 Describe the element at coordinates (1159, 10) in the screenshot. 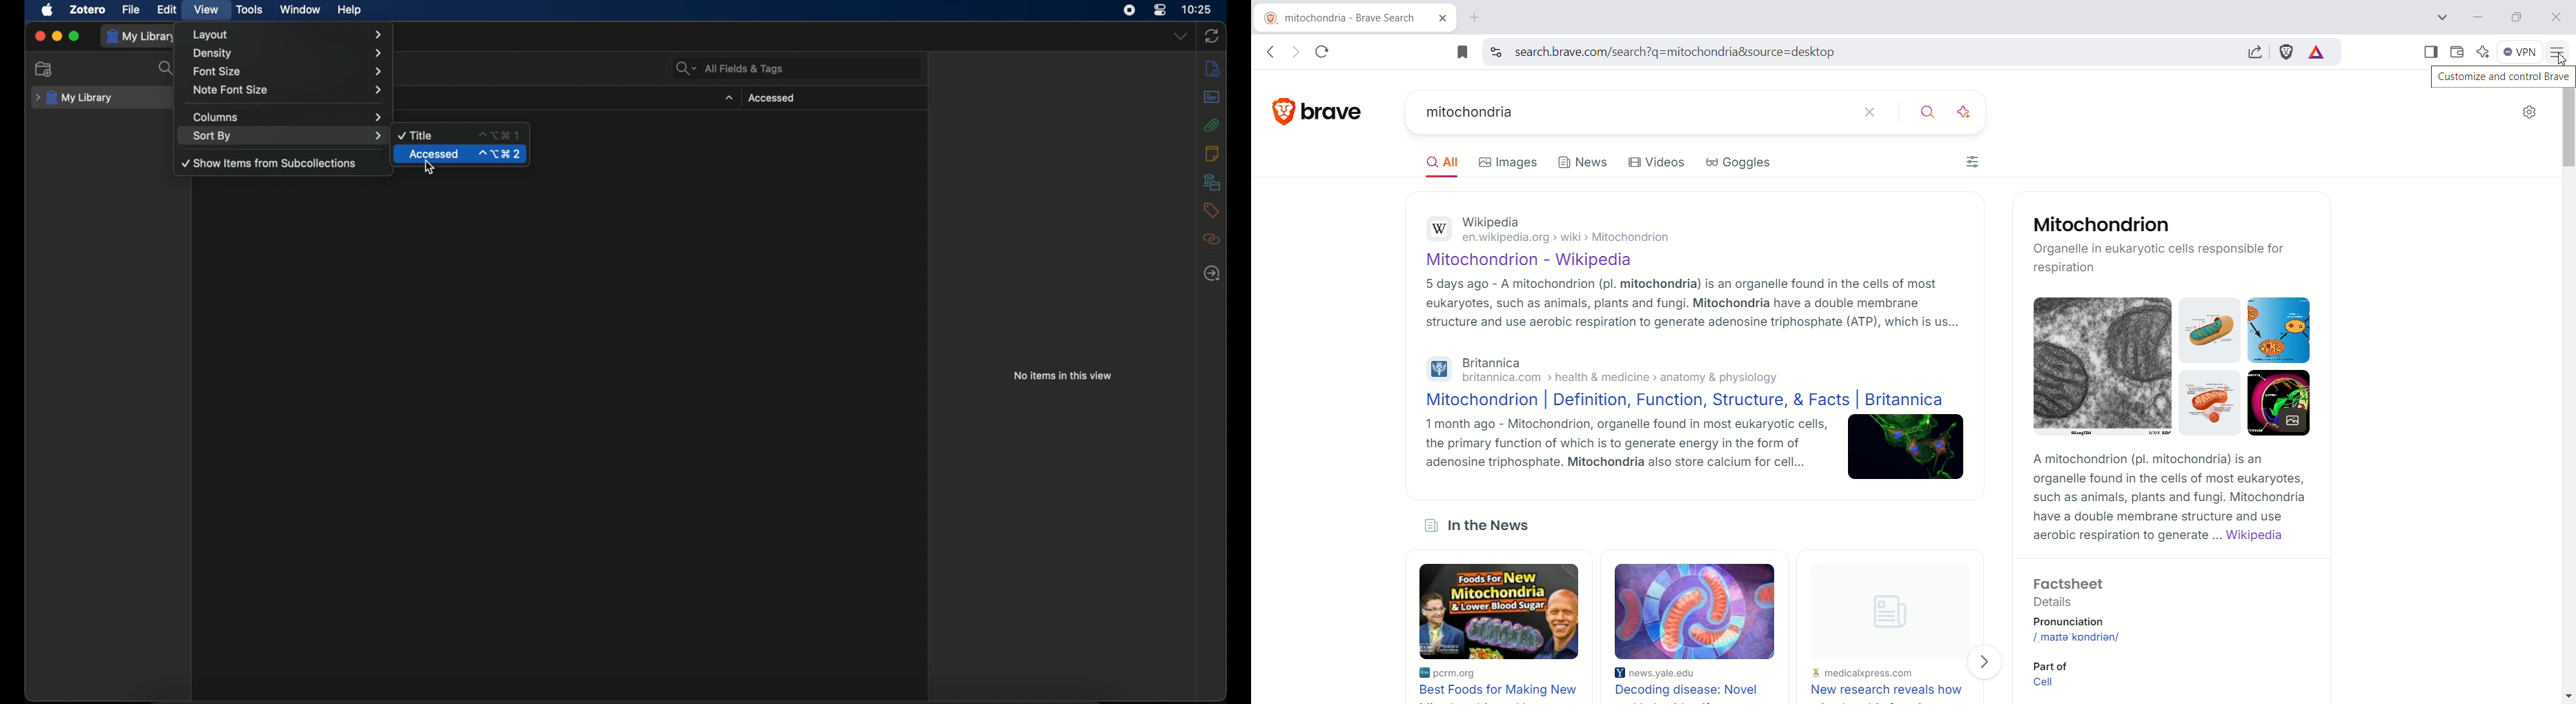

I see `control center` at that location.